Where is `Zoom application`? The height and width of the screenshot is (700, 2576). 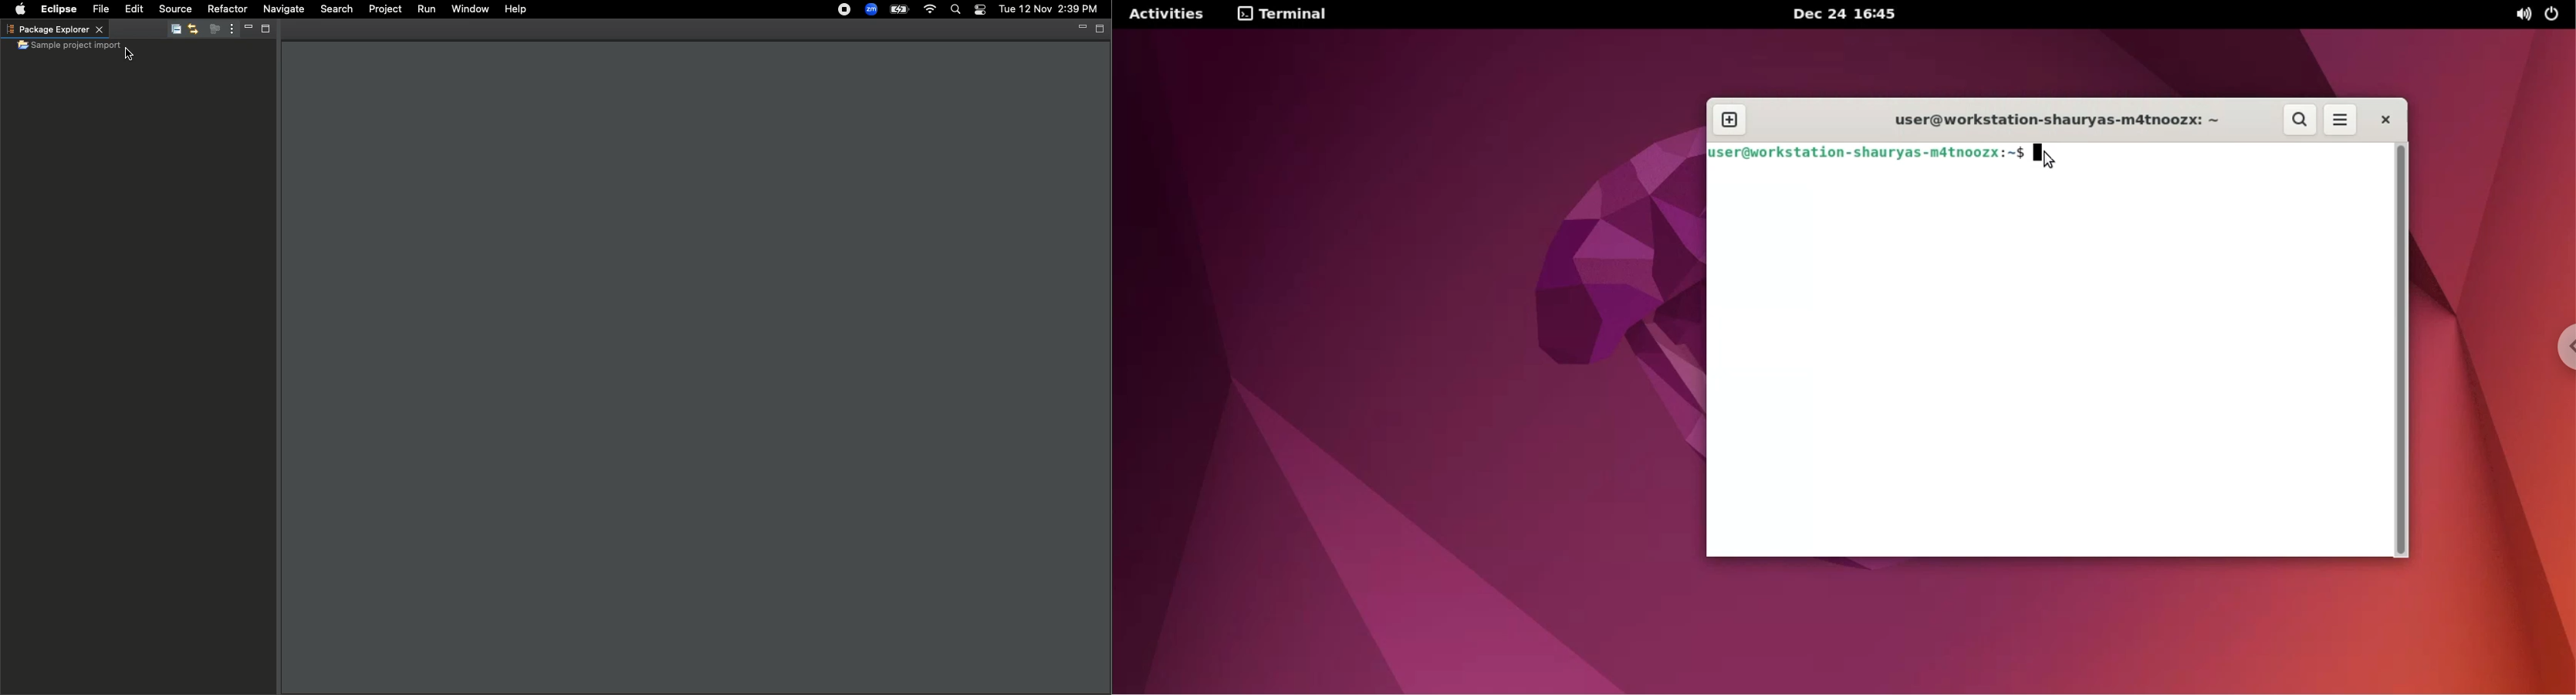
Zoom application is located at coordinates (874, 13).